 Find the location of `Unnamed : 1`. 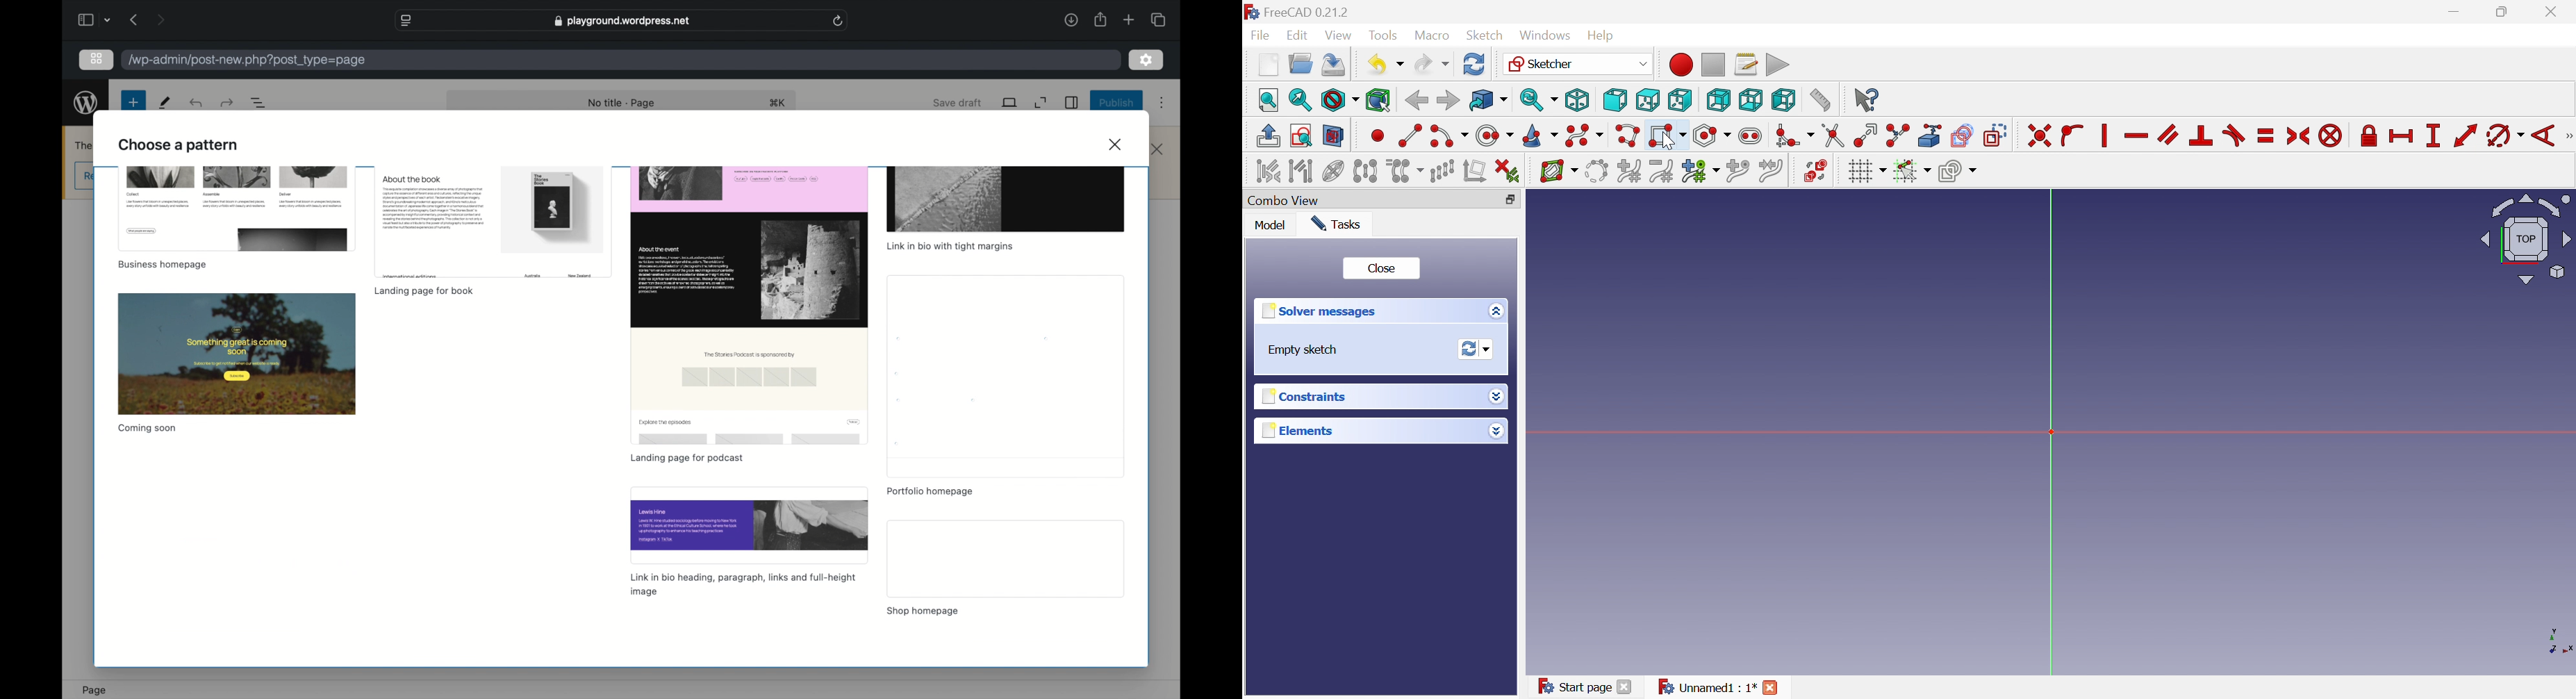

Unnamed : 1 is located at coordinates (1705, 687).